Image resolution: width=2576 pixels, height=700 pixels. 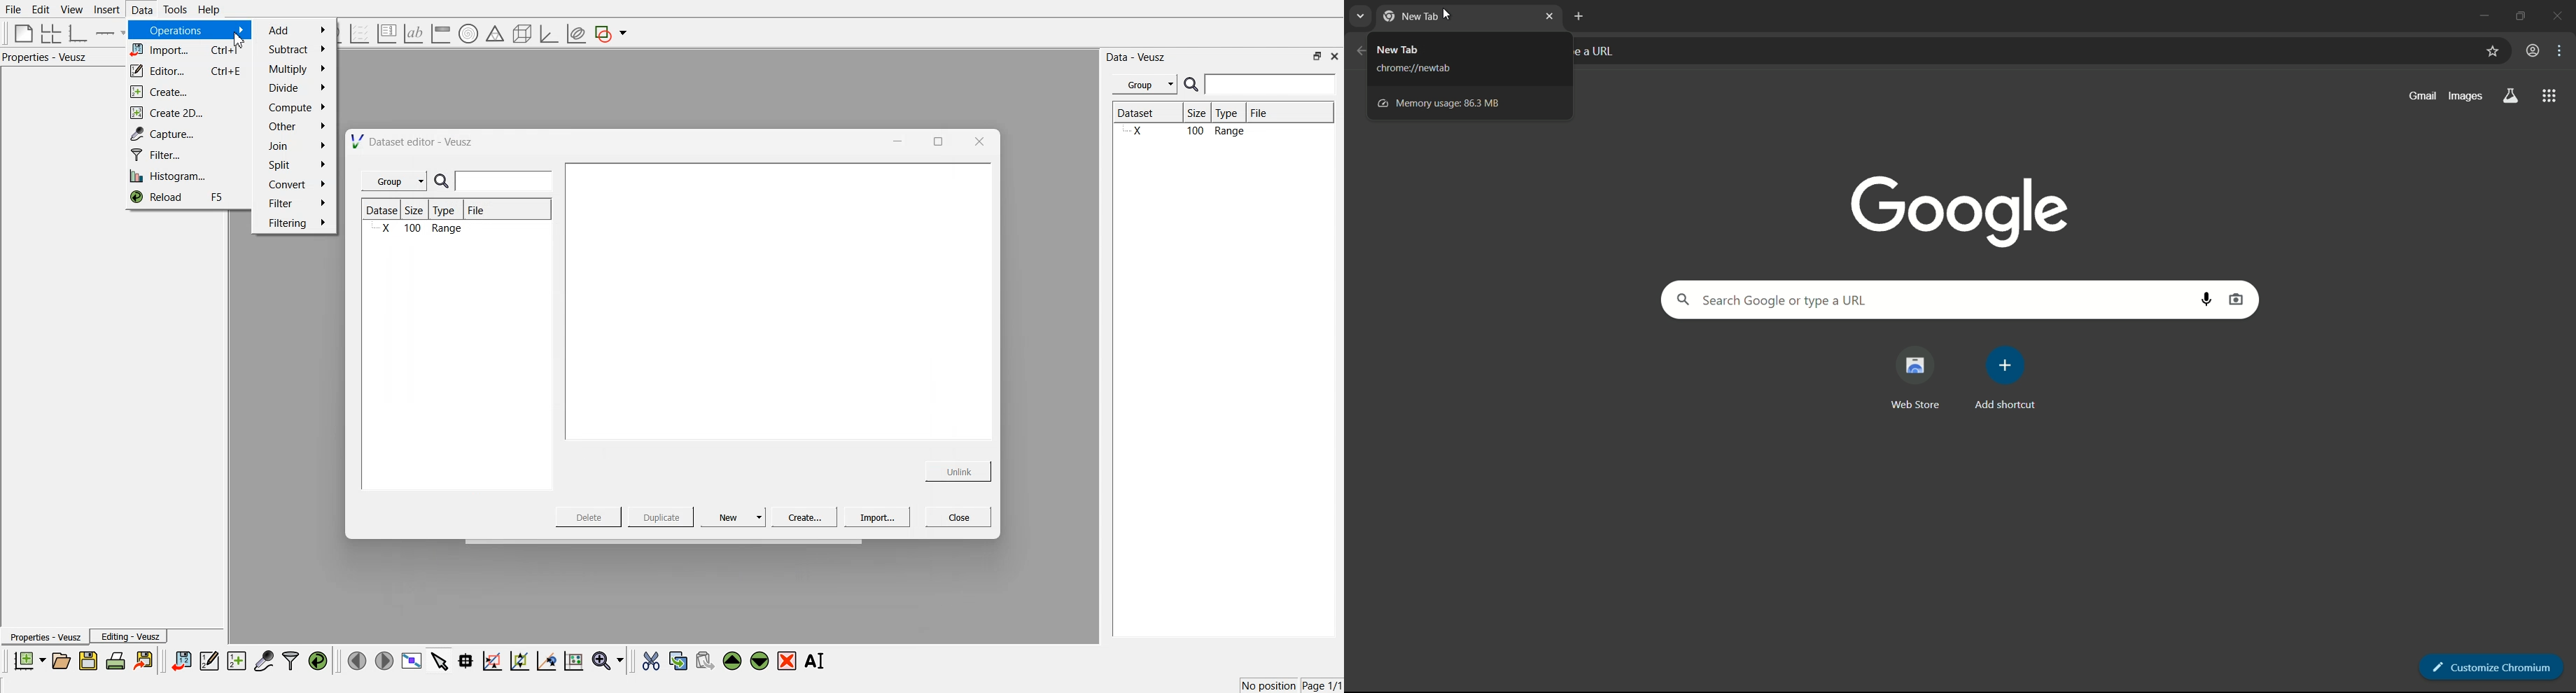 I want to click on 3d shapes, so click(x=519, y=34).